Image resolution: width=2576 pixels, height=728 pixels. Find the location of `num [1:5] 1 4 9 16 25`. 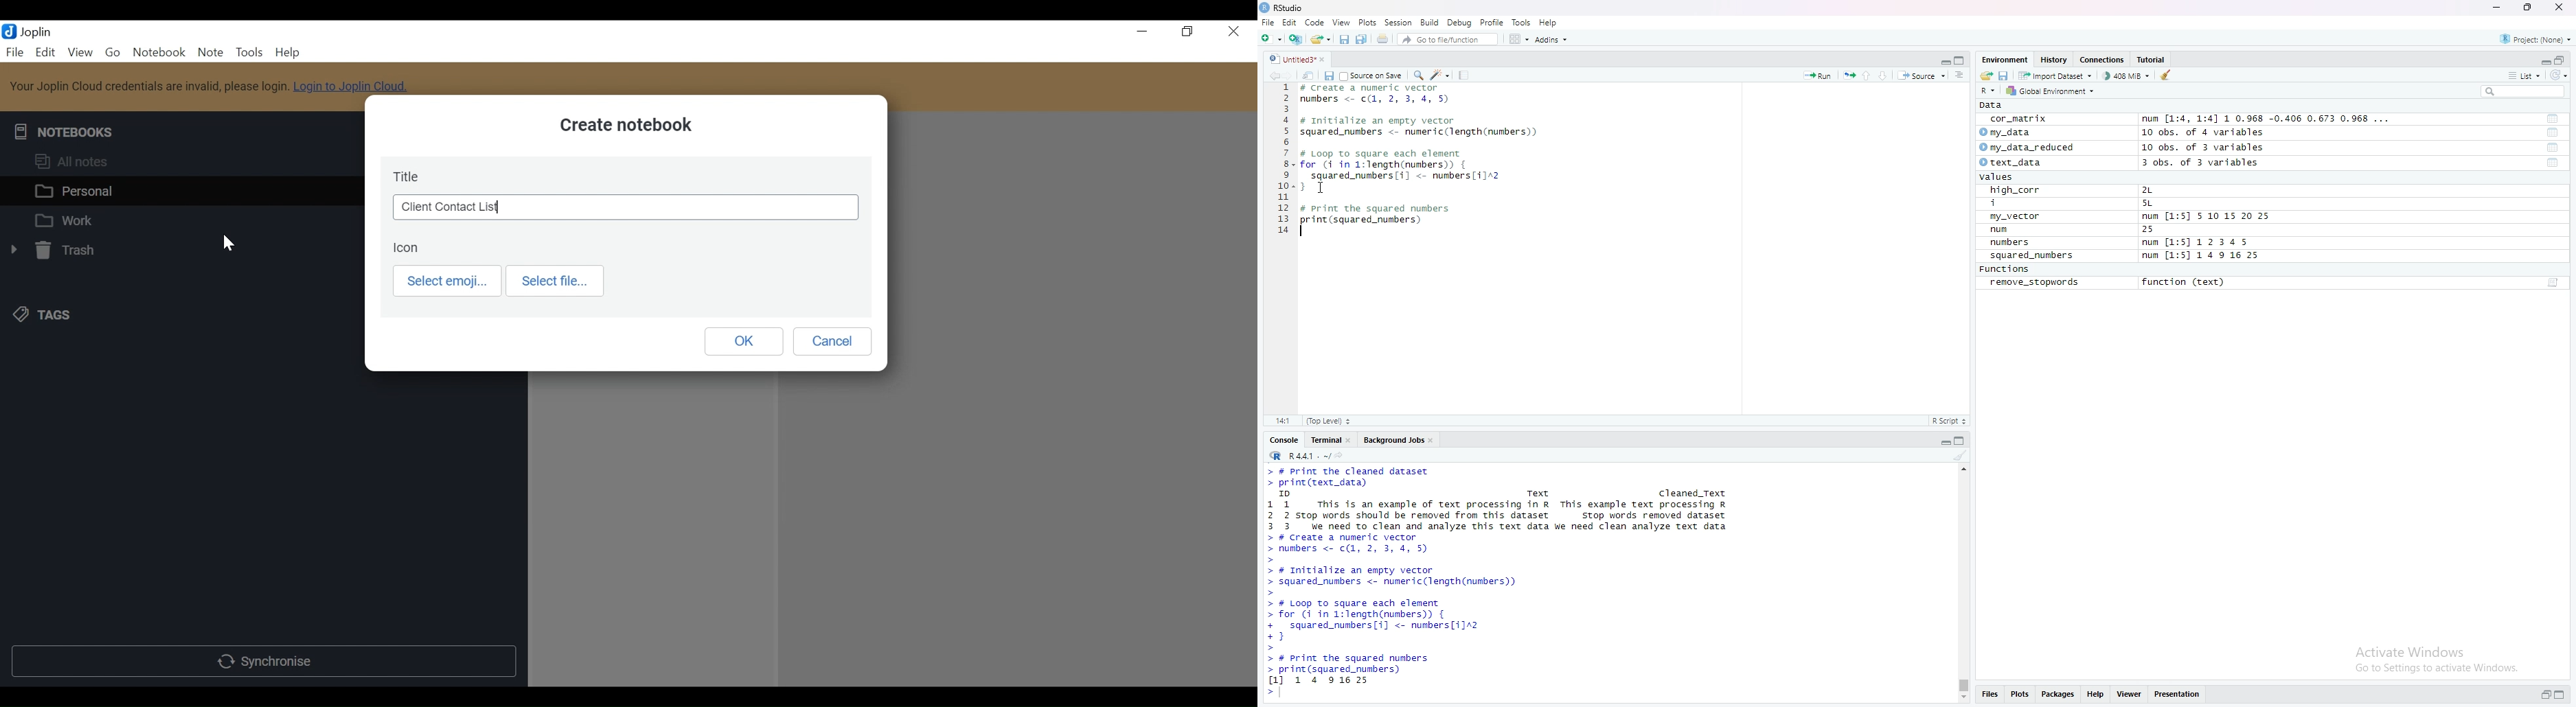

num [1:5] 1 4 9 16 25 is located at coordinates (2202, 256).